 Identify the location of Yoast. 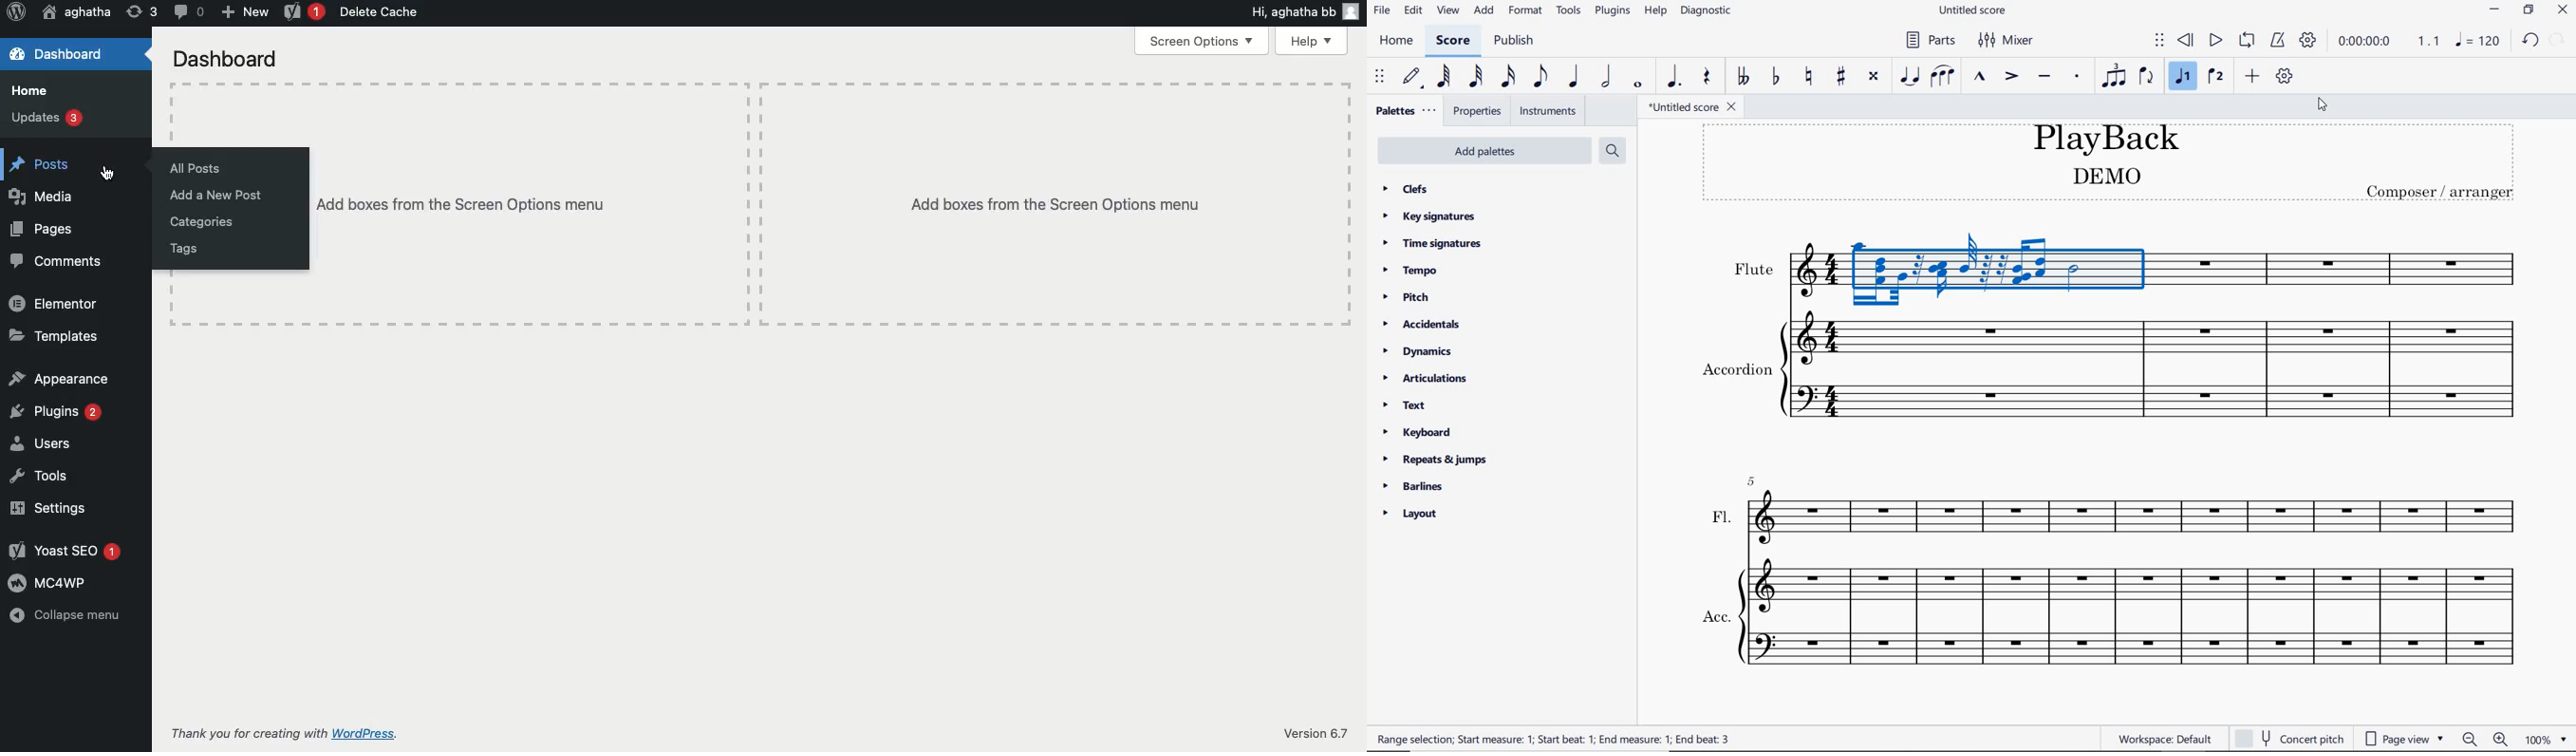
(301, 14).